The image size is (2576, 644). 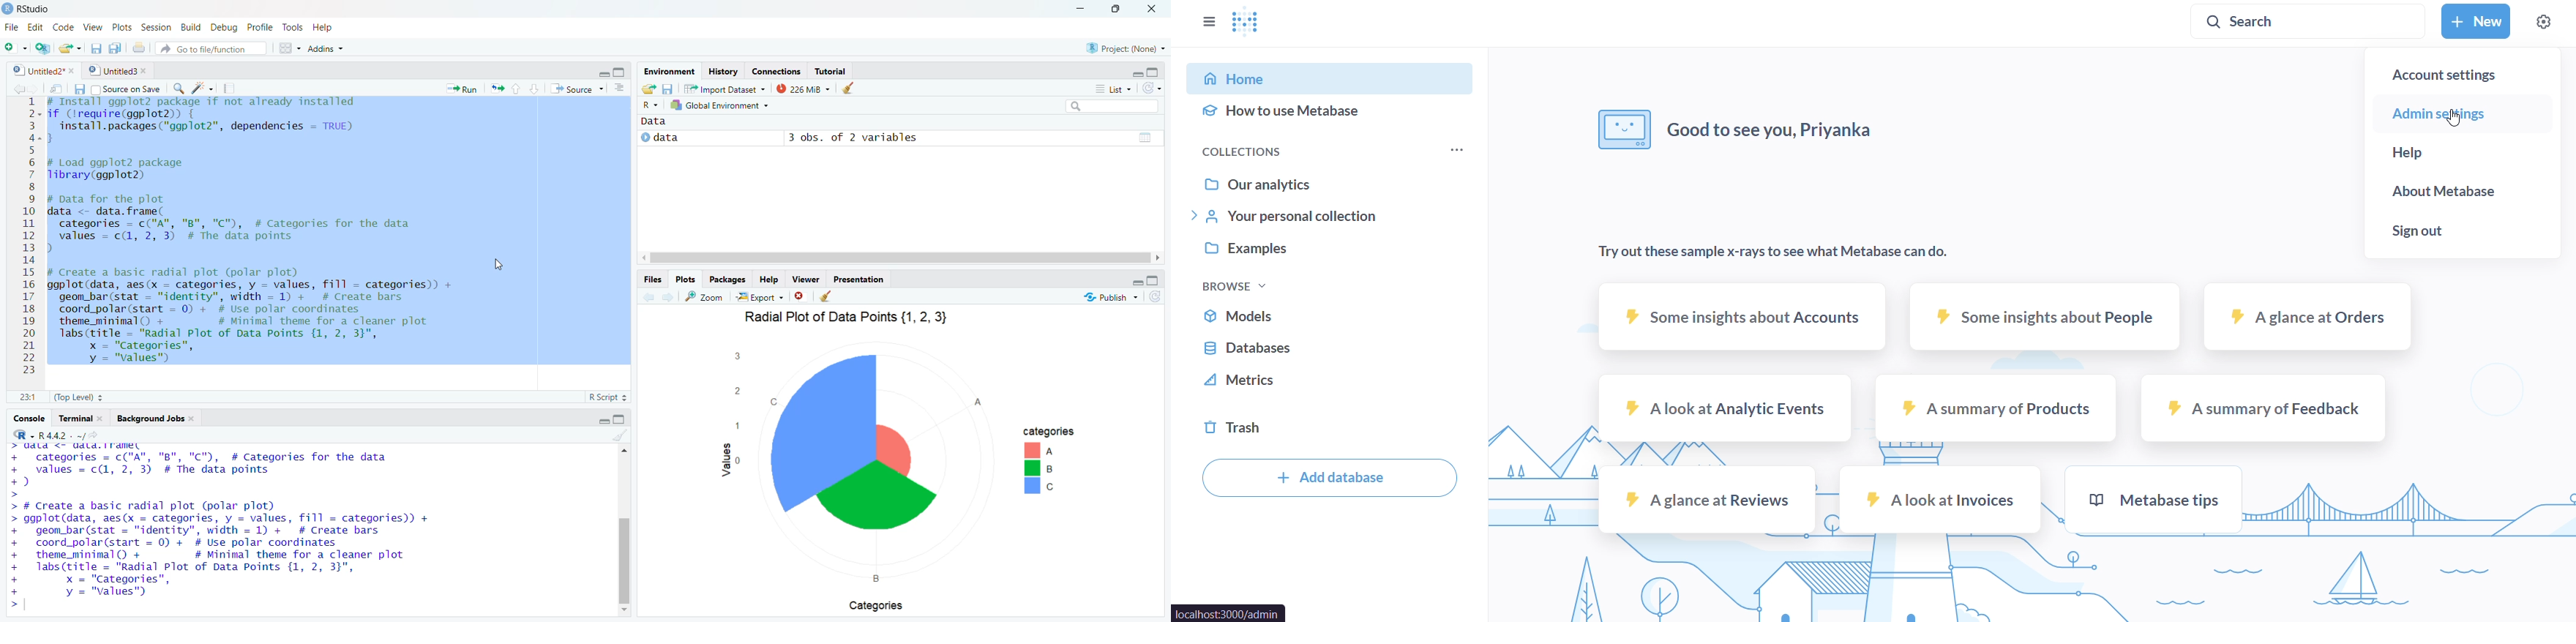 What do you see at coordinates (322, 27) in the screenshot?
I see `Help` at bounding box center [322, 27].